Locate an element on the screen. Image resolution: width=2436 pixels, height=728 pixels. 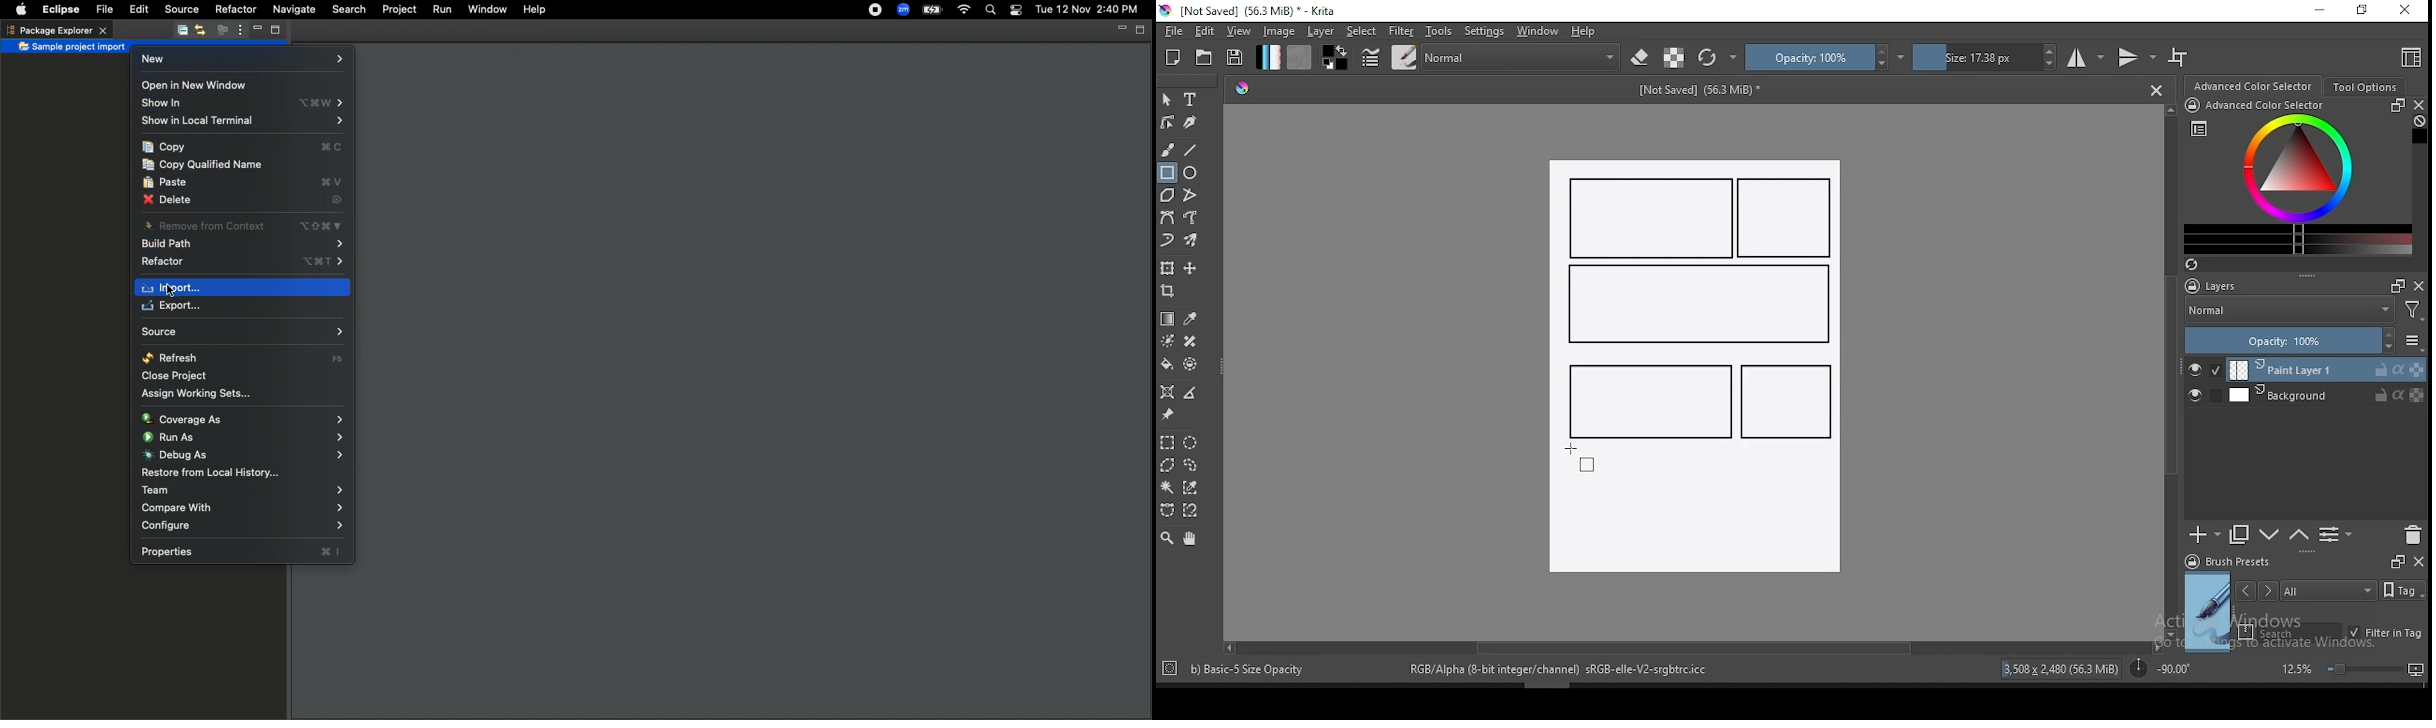
assistant tool is located at coordinates (1167, 392).